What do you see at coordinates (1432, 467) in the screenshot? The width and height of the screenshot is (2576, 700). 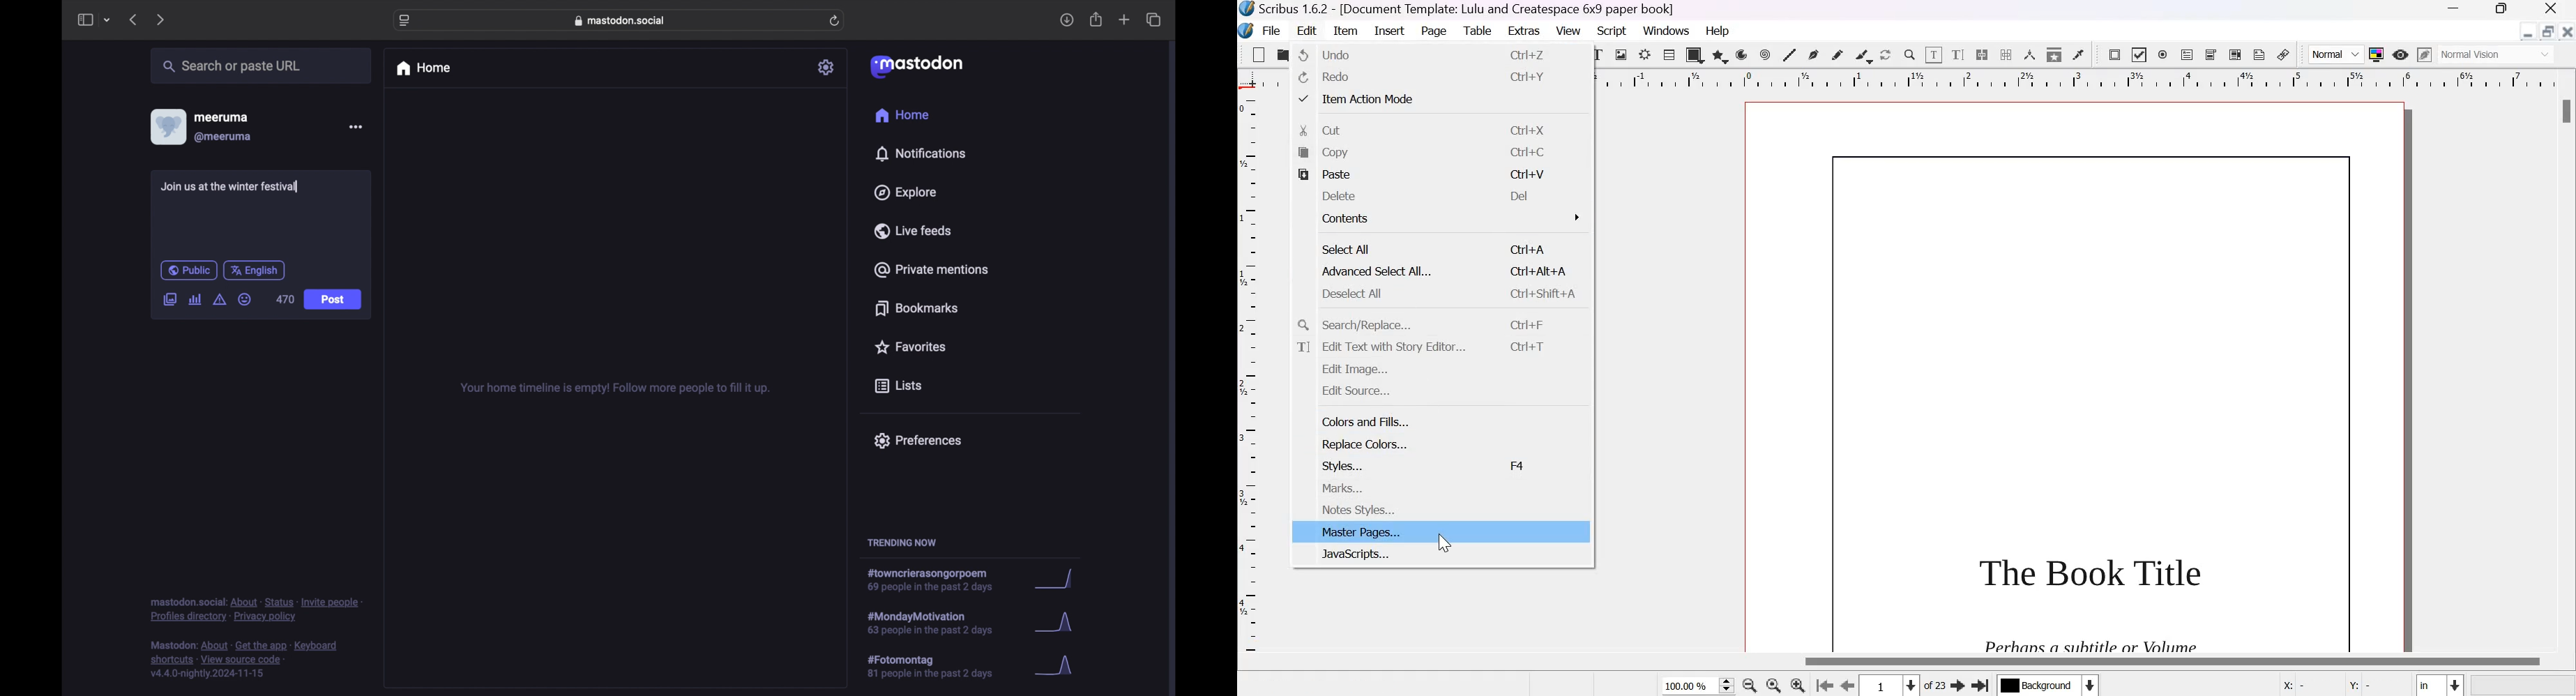 I see `styles...` at bounding box center [1432, 467].